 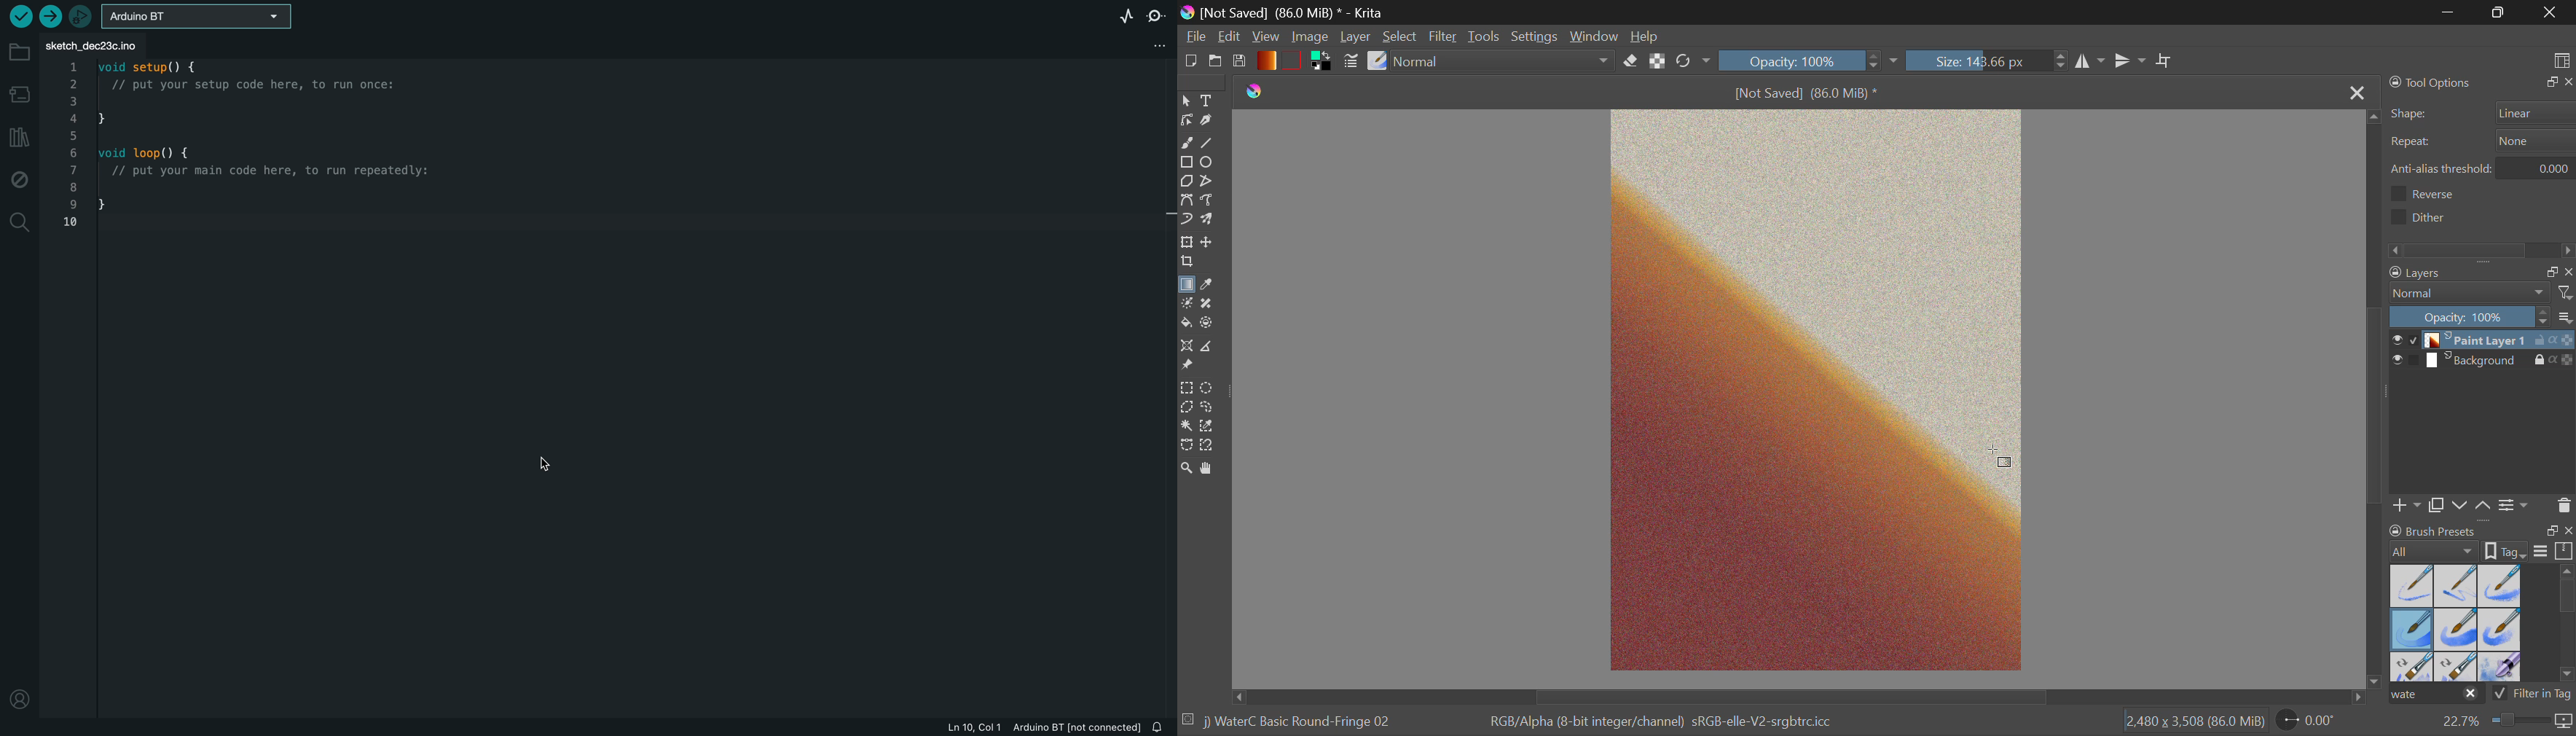 I want to click on Zoom 22.7%, so click(x=2505, y=724).